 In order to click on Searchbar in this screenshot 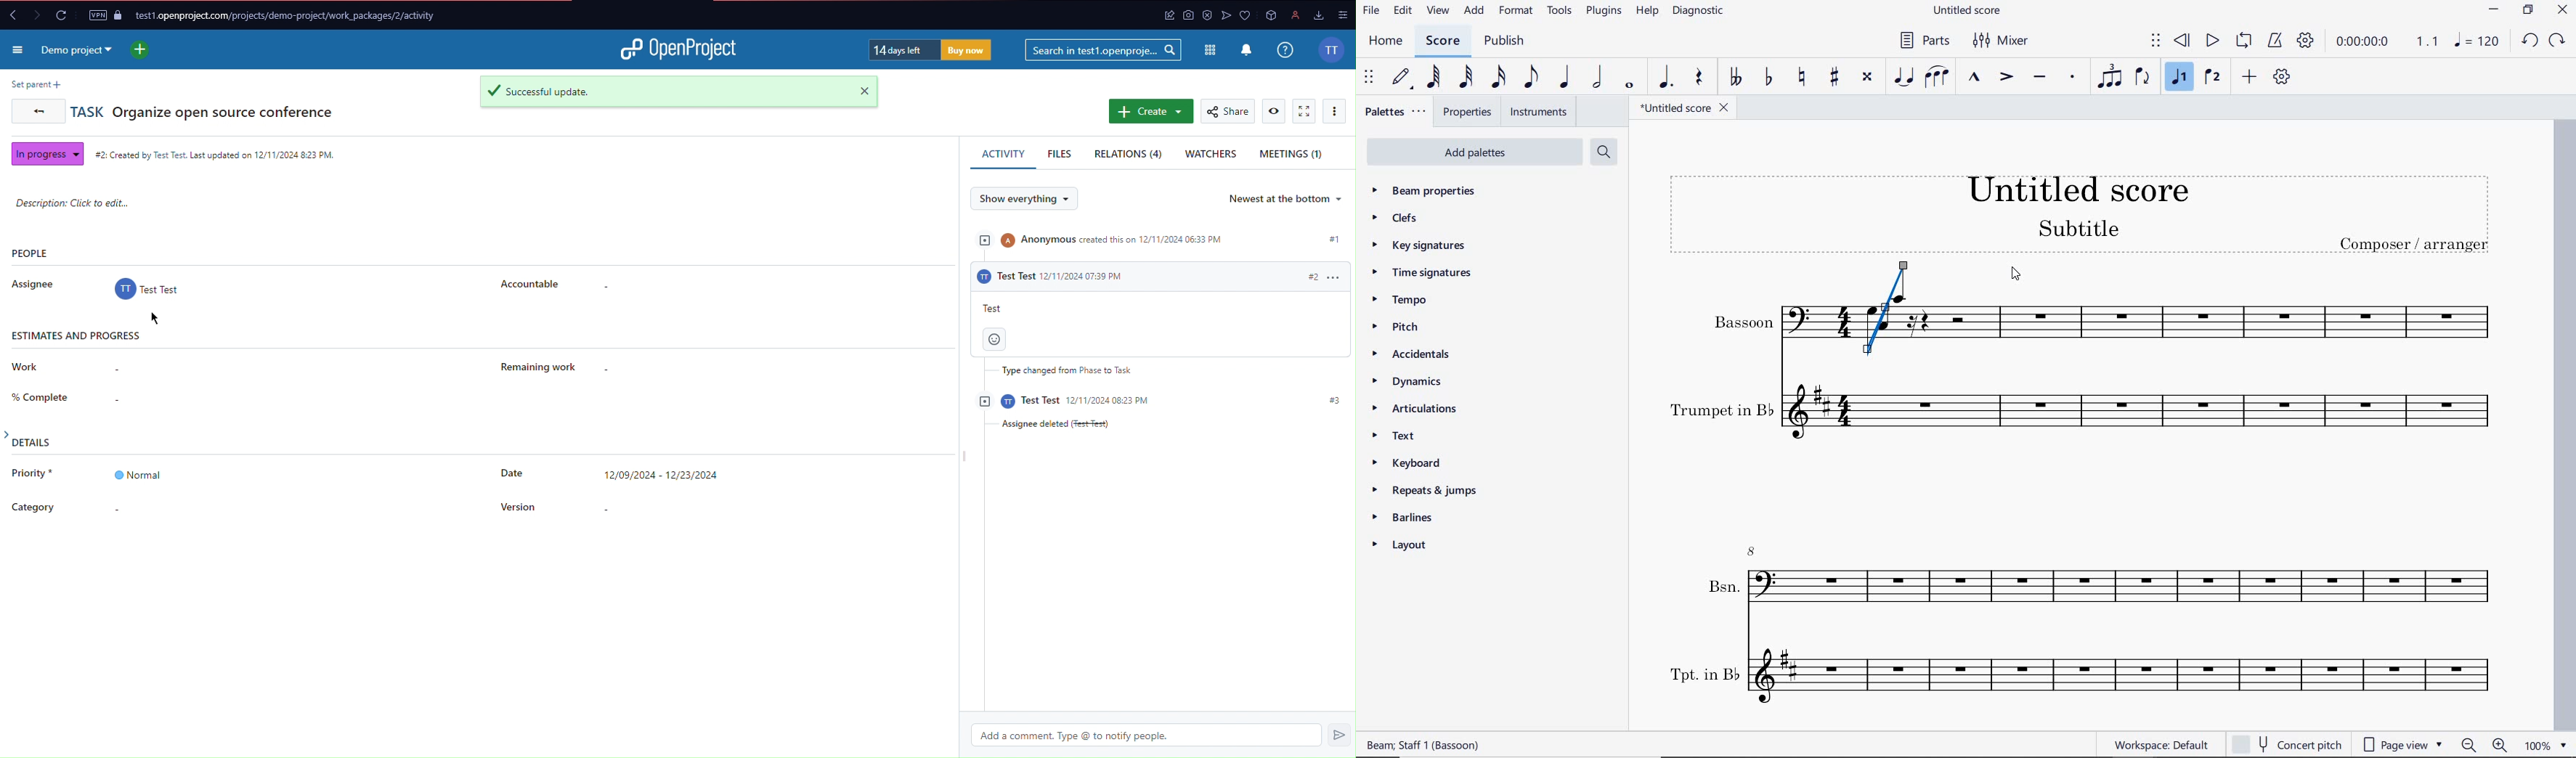, I will do `click(1104, 51)`.